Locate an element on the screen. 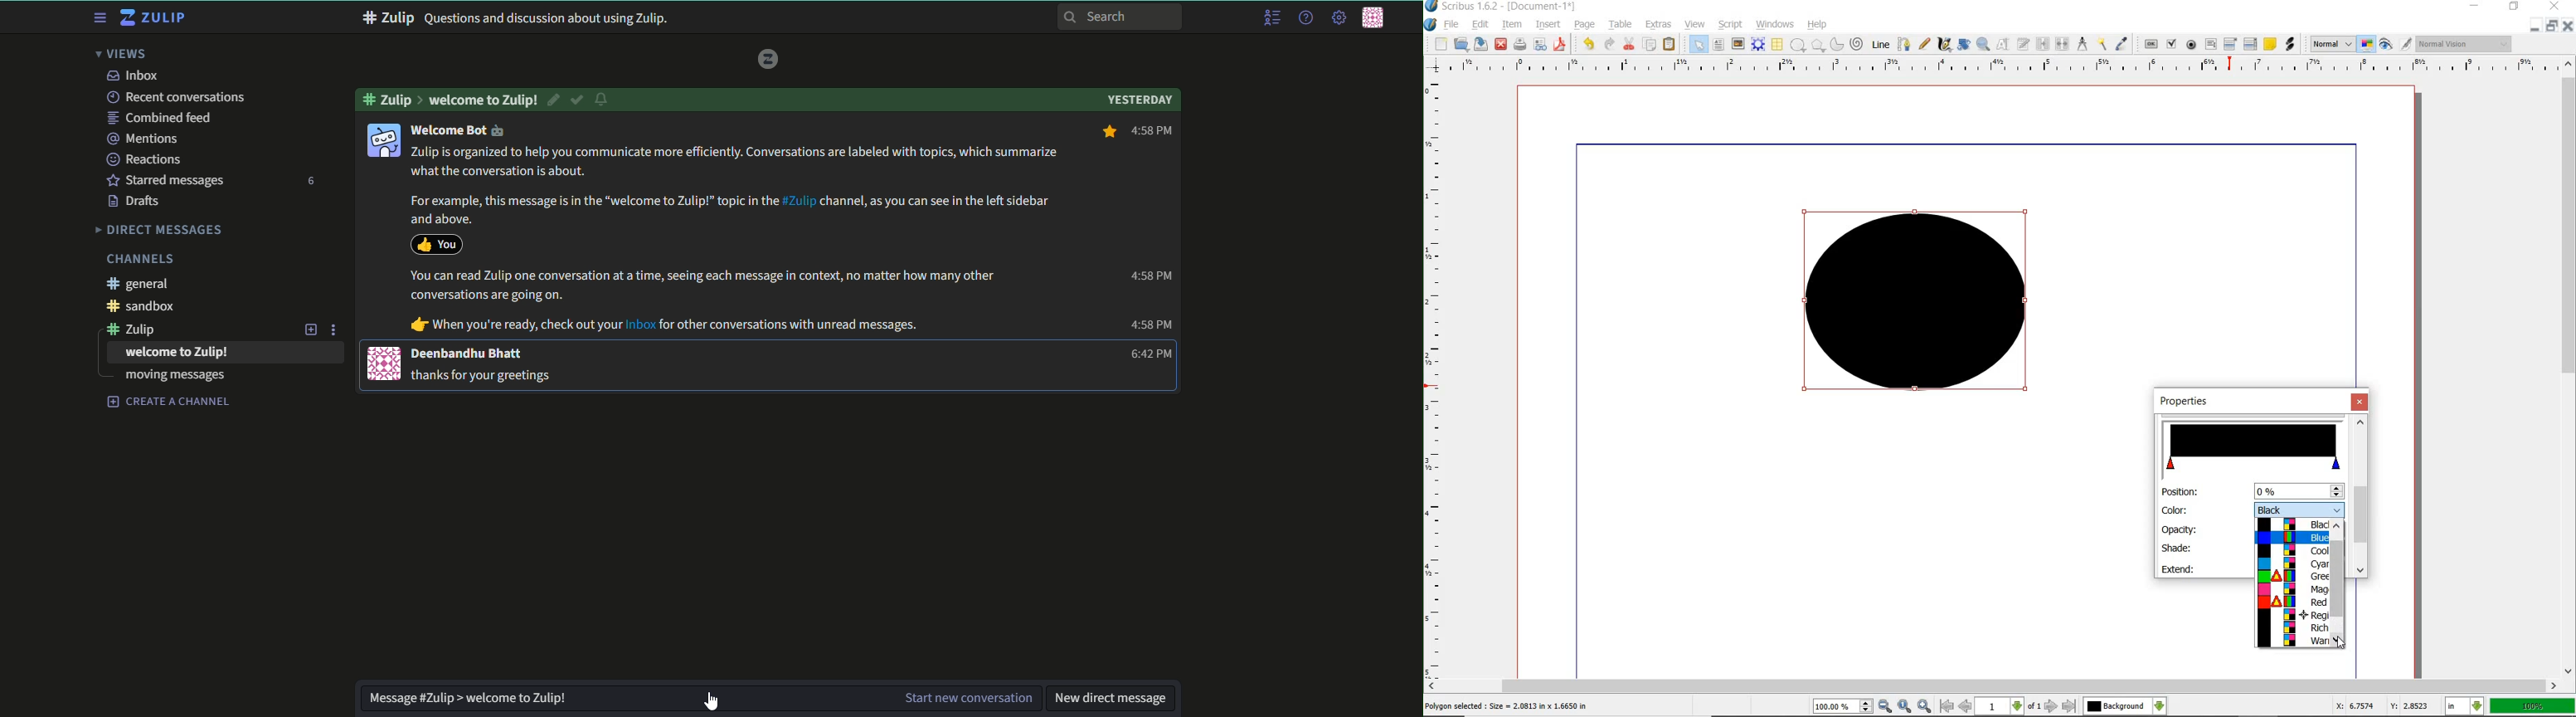 Image resolution: width=2576 pixels, height=728 pixels. ZOOM IN OR OUT is located at coordinates (1983, 45).